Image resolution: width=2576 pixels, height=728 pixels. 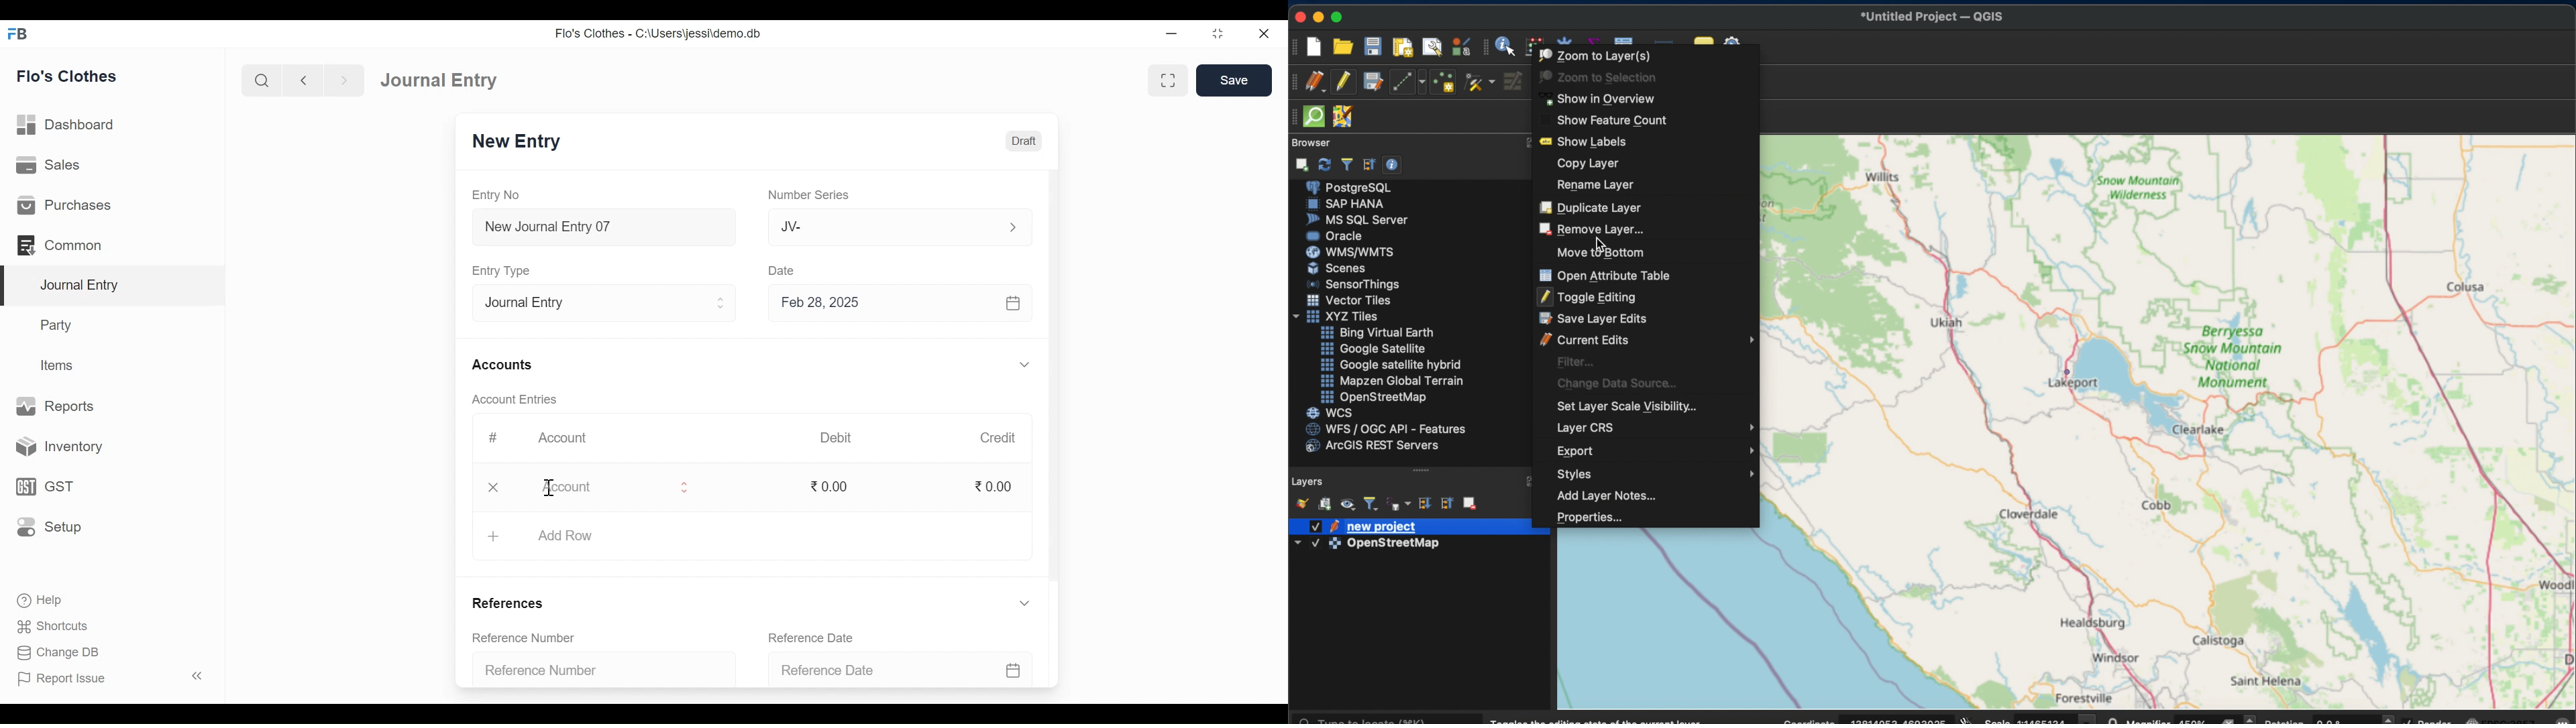 What do you see at coordinates (1021, 141) in the screenshot?
I see `Draft` at bounding box center [1021, 141].